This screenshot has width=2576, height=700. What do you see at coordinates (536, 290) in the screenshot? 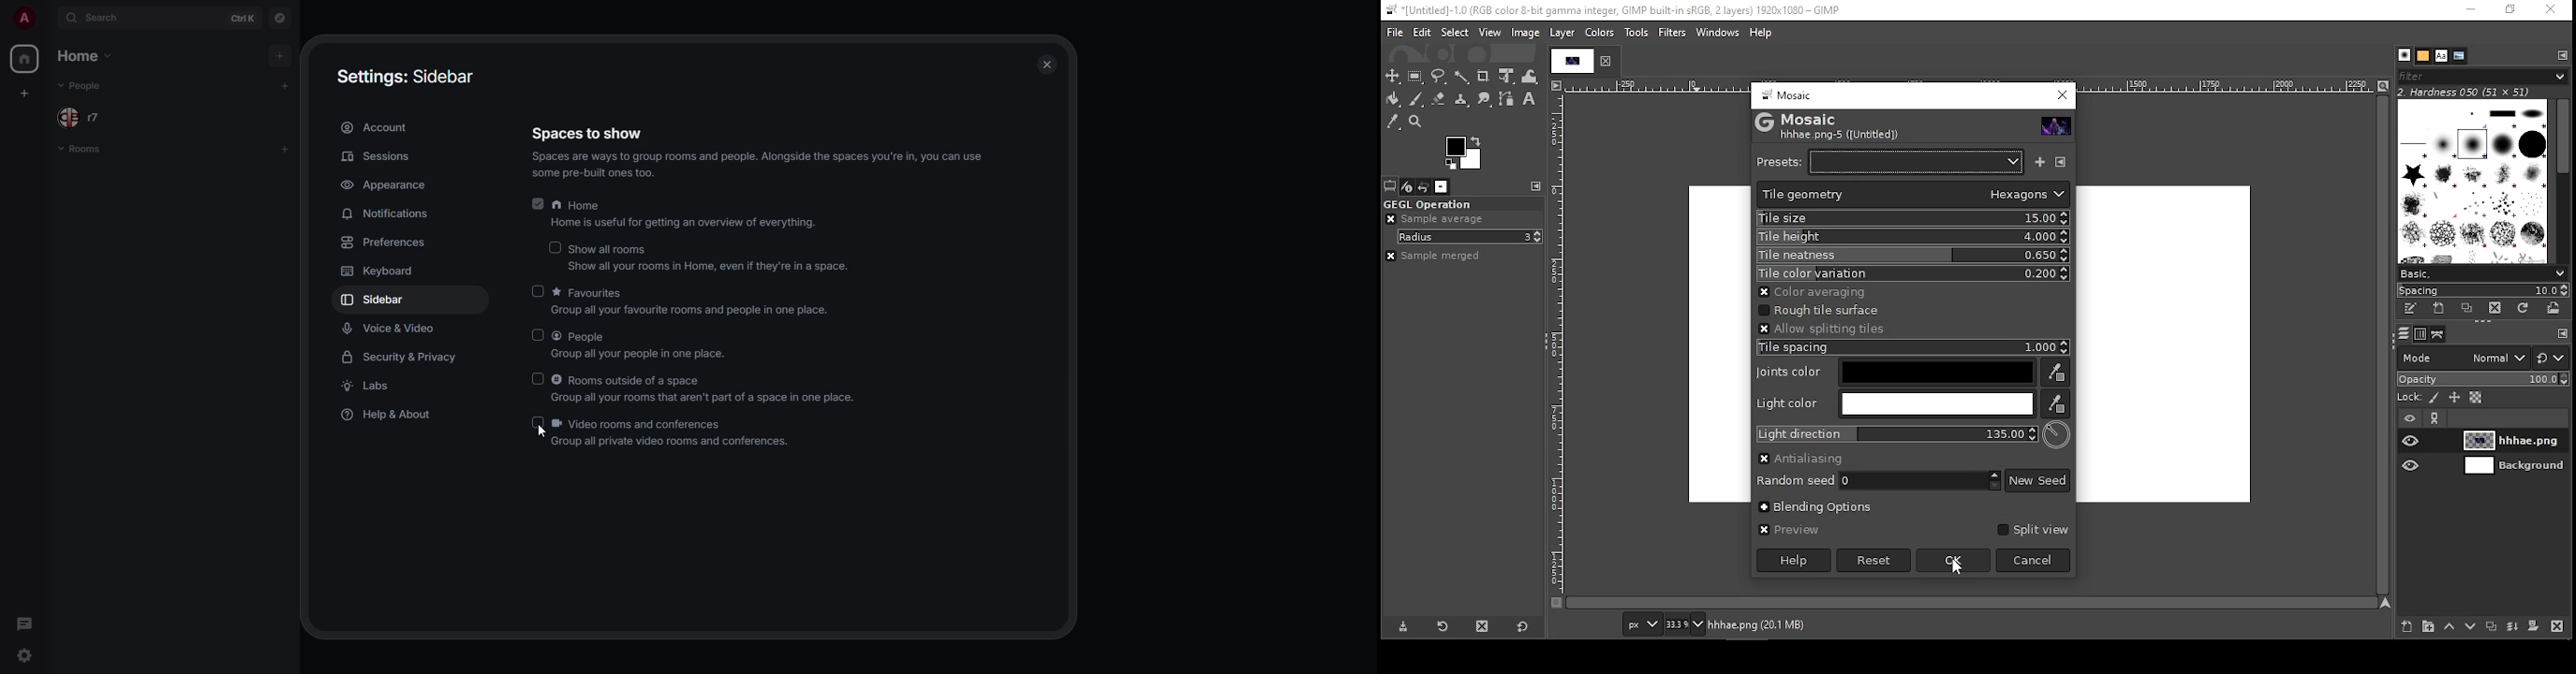
I see `click to enable` at bounding box center [536, 290].